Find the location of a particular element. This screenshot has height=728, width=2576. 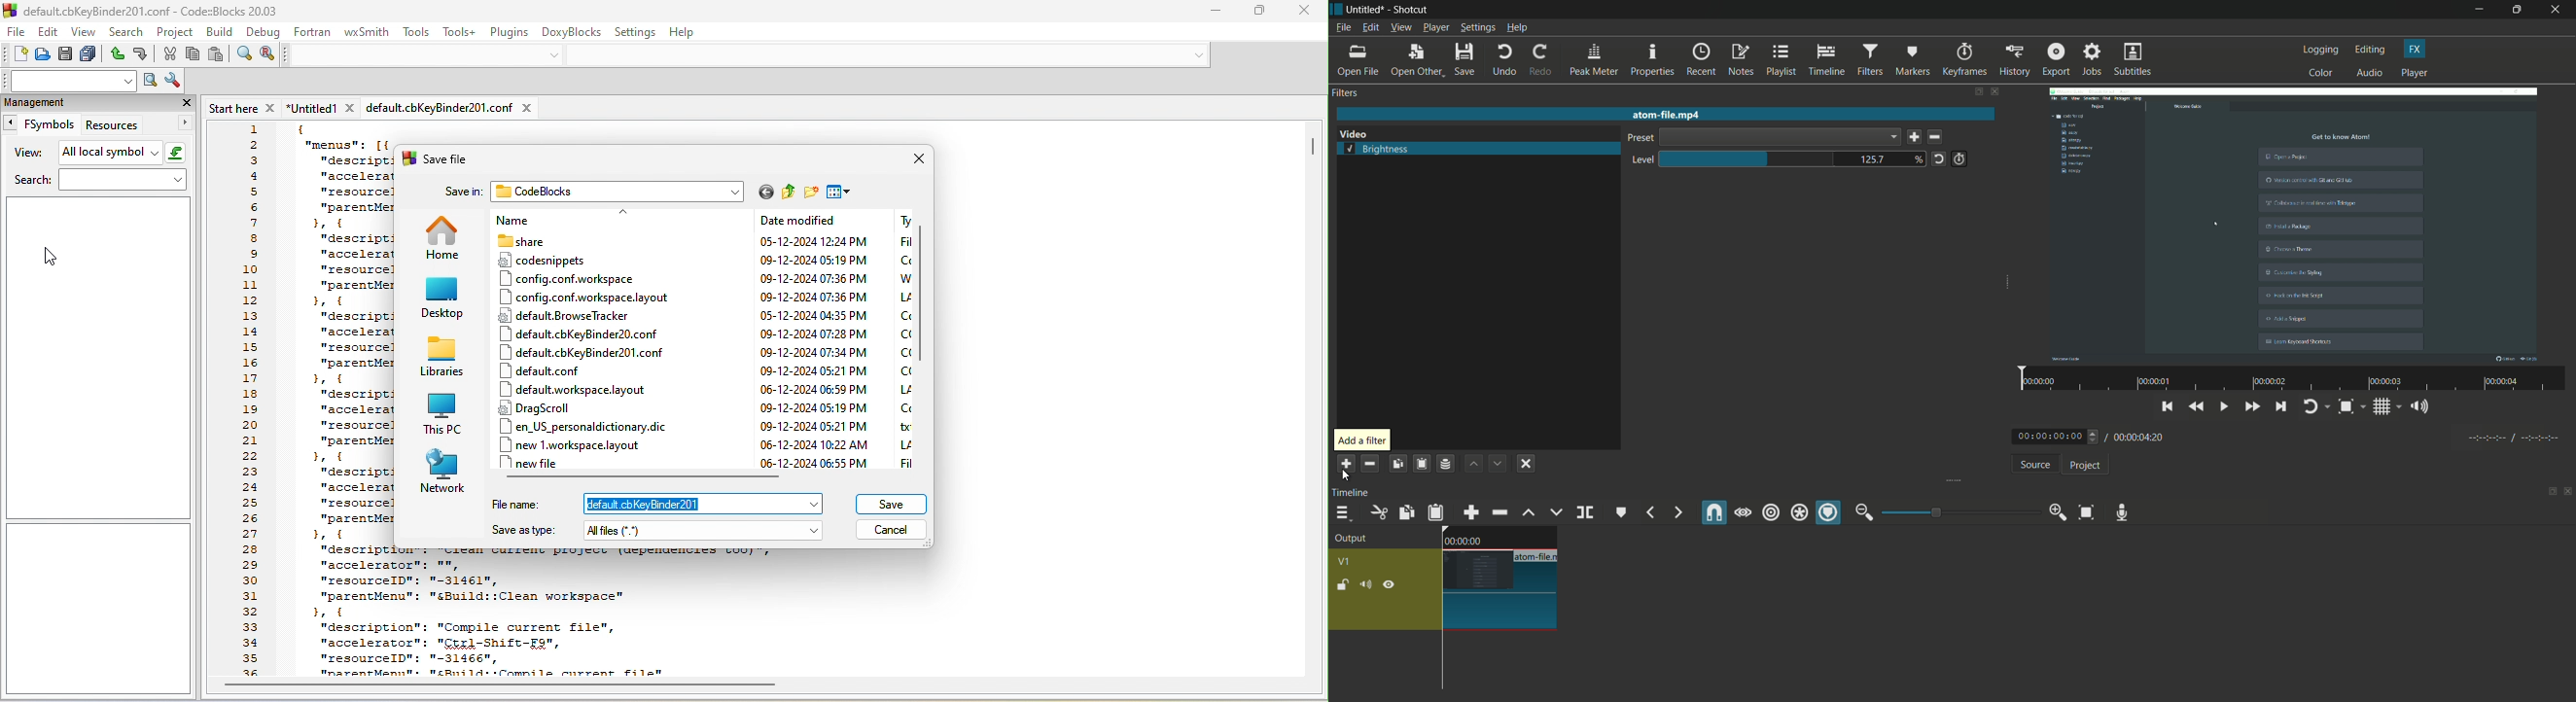

zoom timeline to fit is located at coordinates (2086, 512).